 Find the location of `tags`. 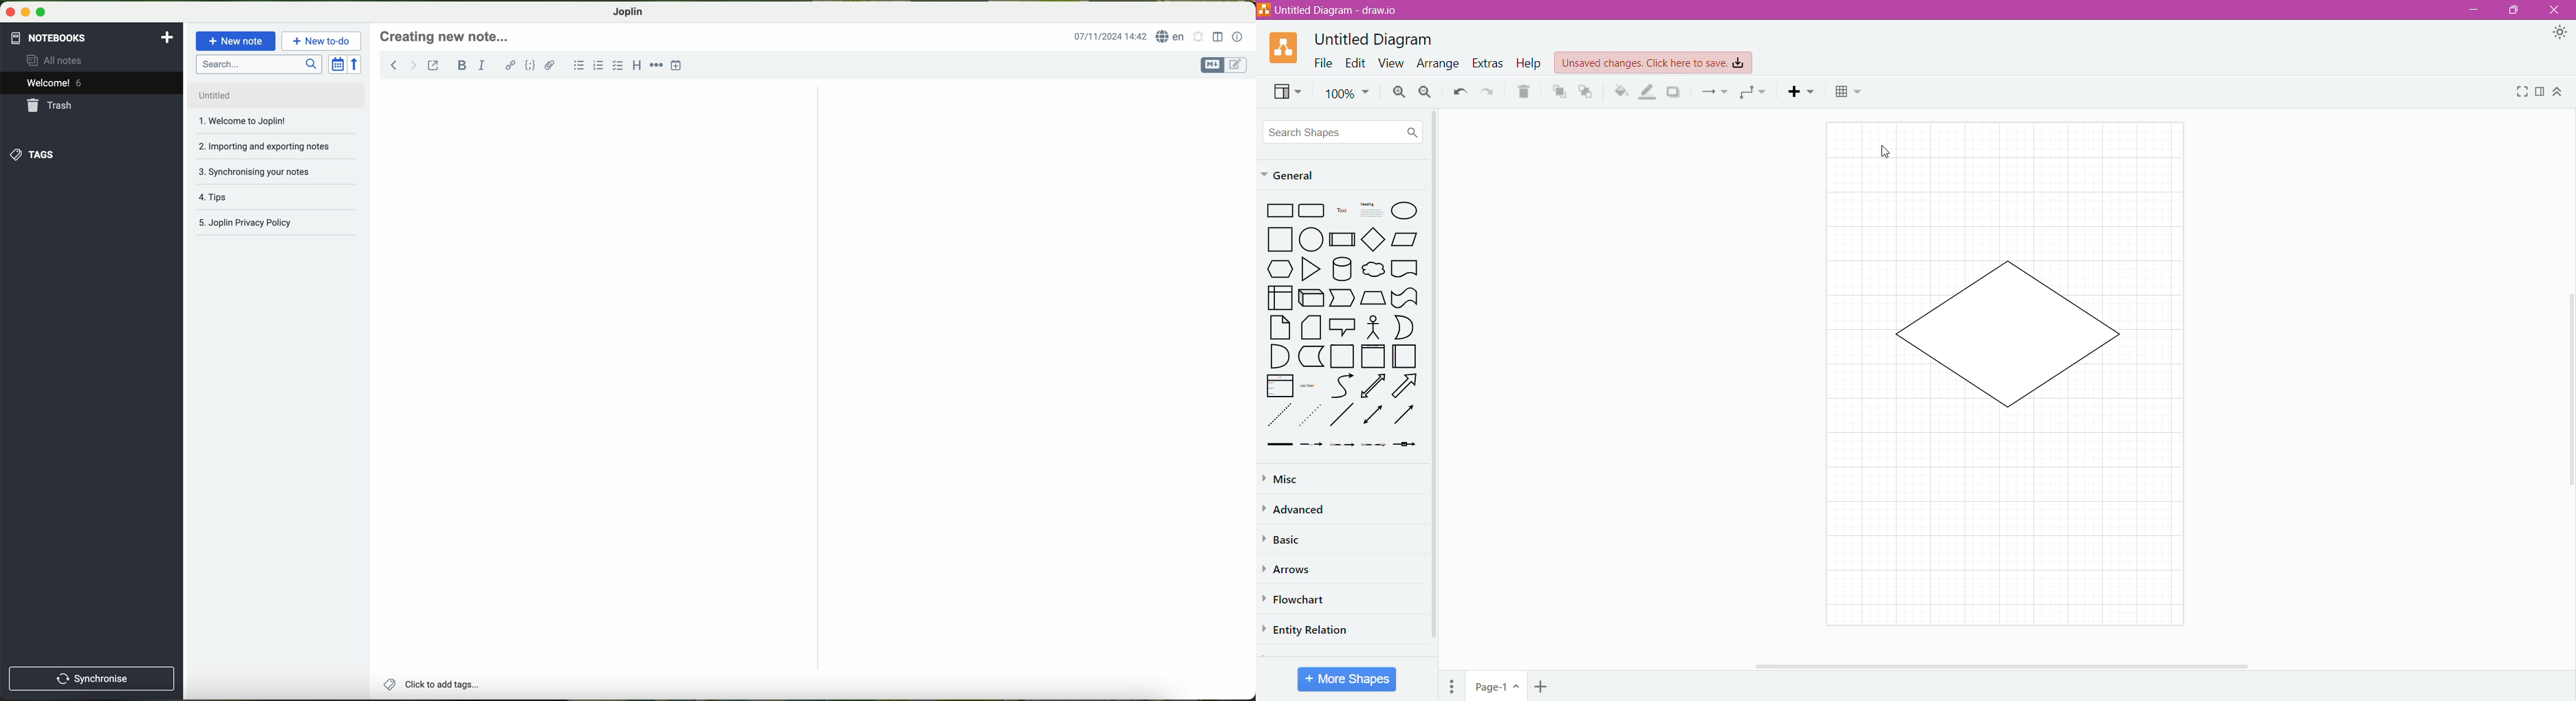

tags is located at coordinates (91, 155).